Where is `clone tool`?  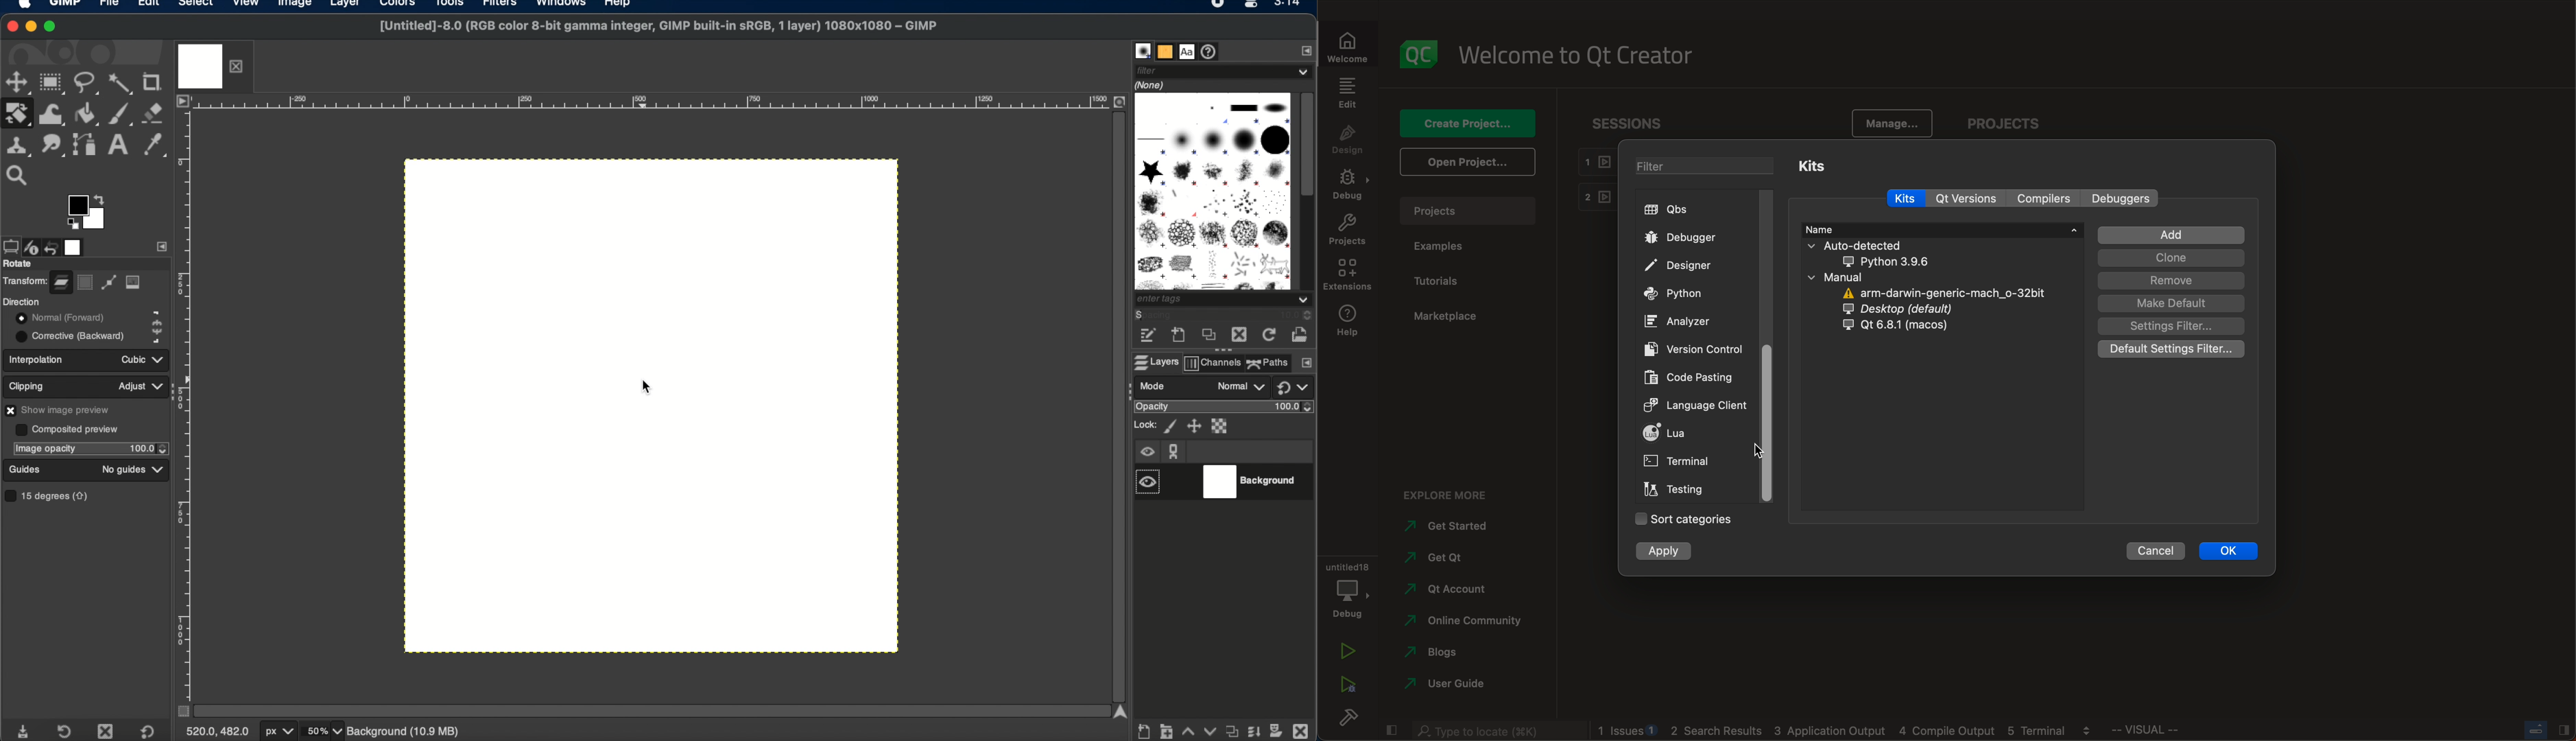 clone tool is located at coordinates (18, 144).